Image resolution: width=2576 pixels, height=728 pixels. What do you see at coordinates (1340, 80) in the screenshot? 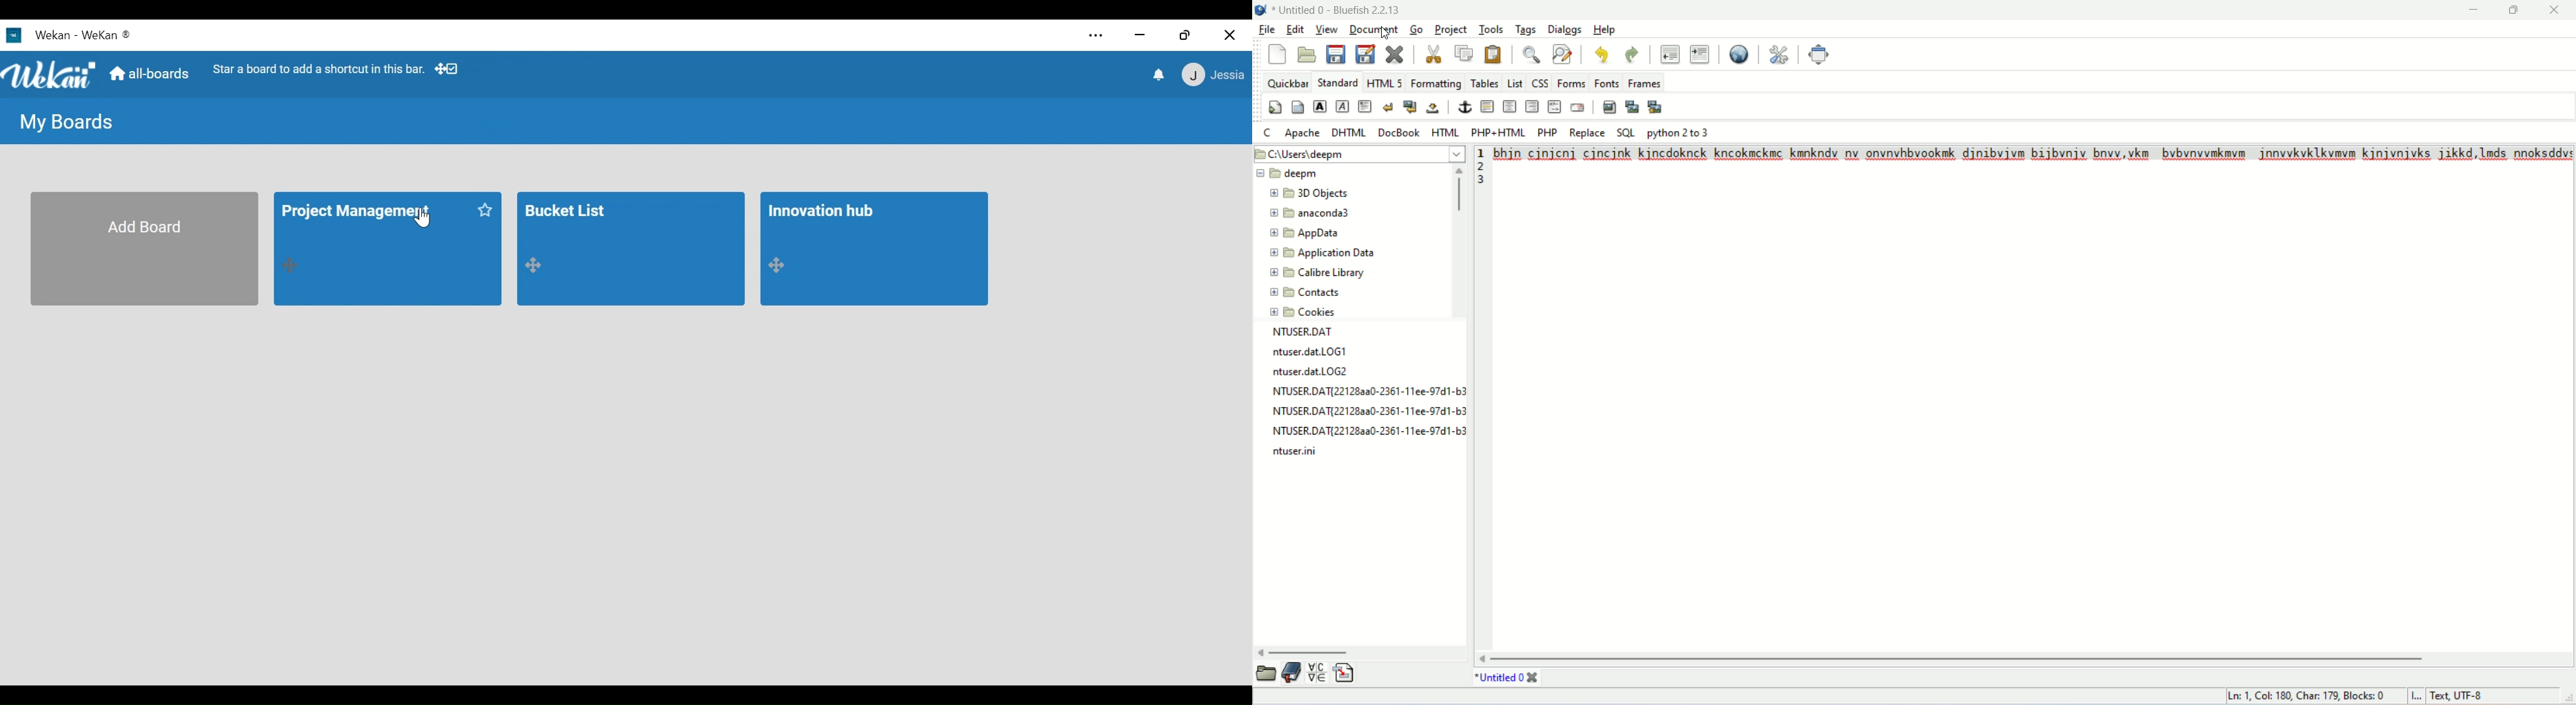
I see `STANDARD` at bounding box center [1340, 80].